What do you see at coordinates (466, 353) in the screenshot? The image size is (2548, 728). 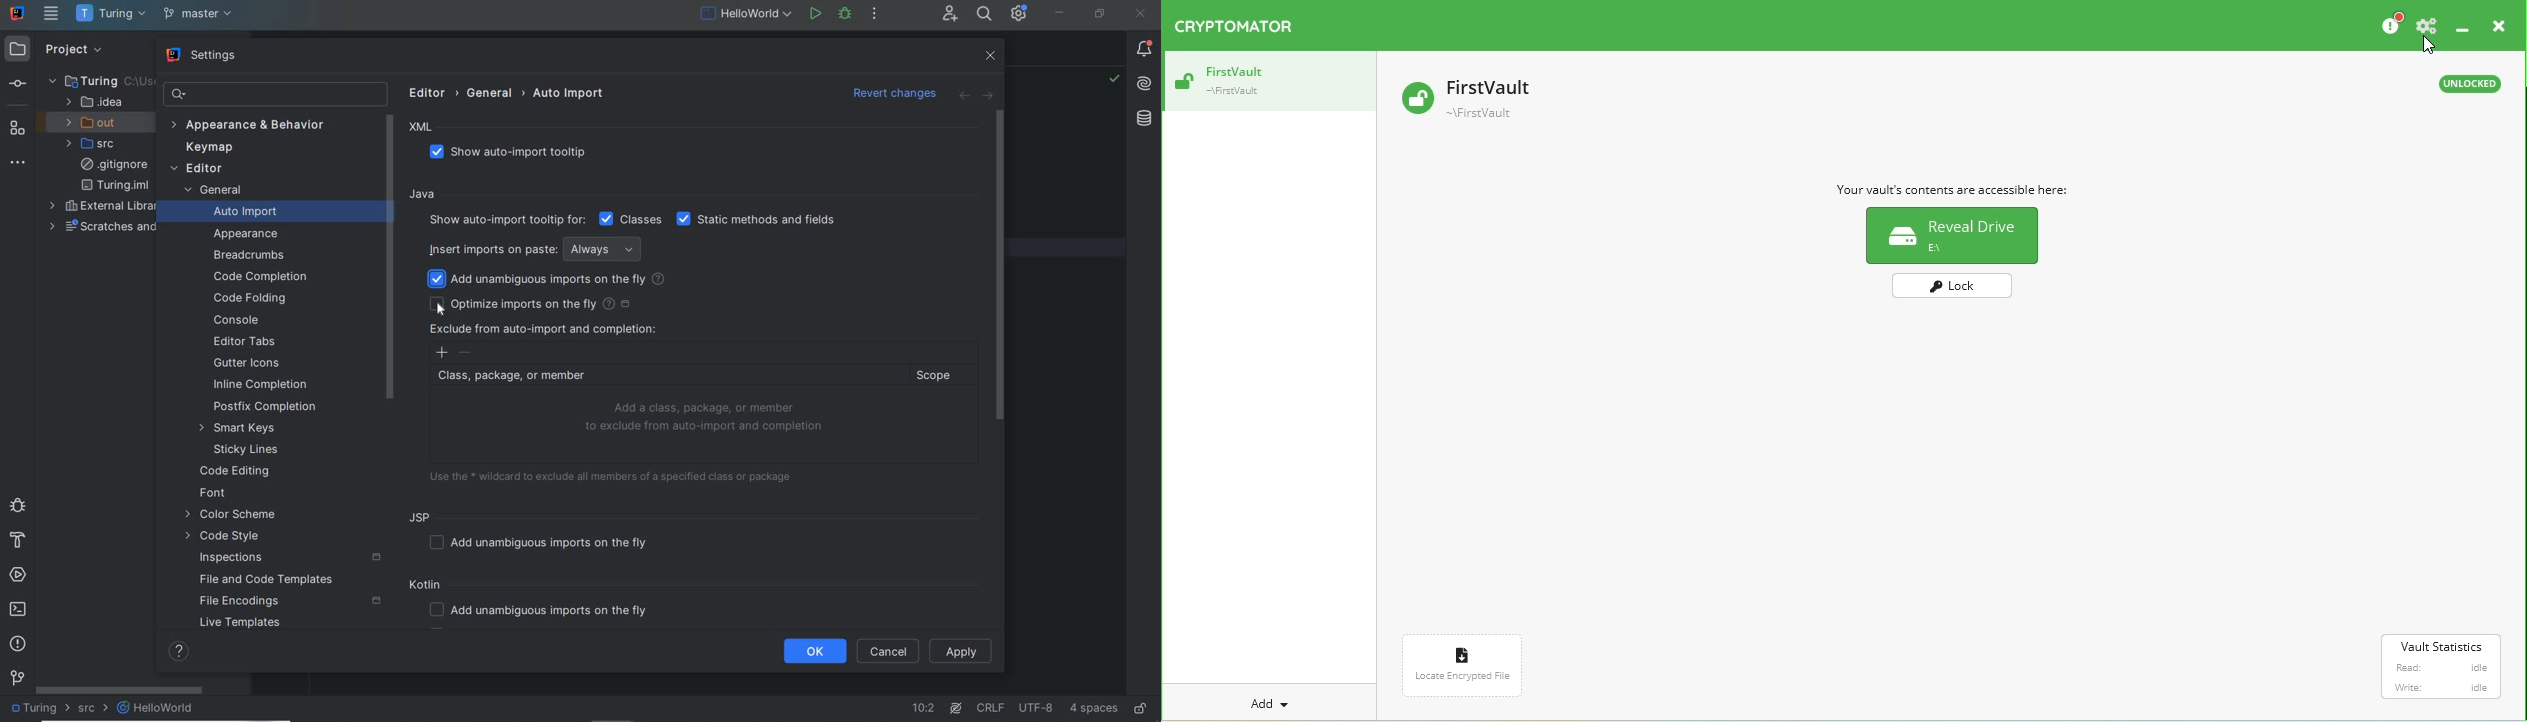 I see `REMOVE` at bounding box center [466, 353].